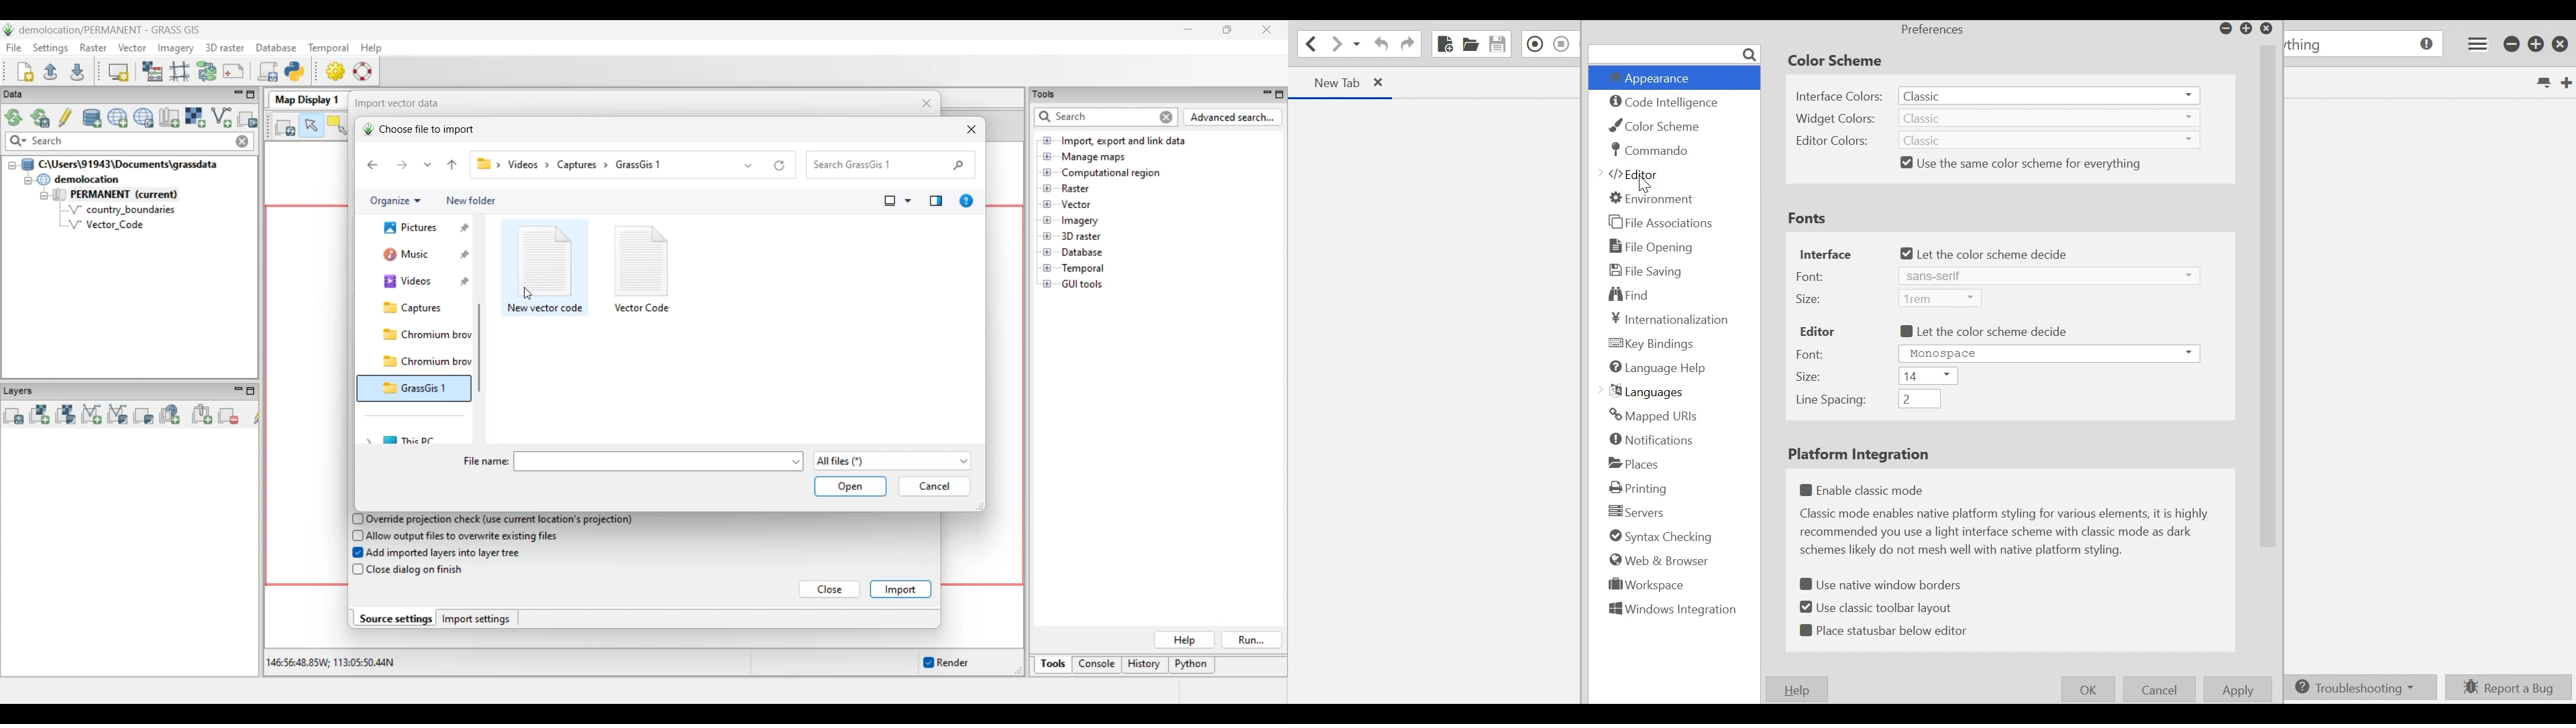 The height and width of the screenshot is (728, 2576). What do you see at coordinates (1983, 254) in the screenshot?
I see `(un)select let the color scheme decide` at bounding box center [1983, 254].